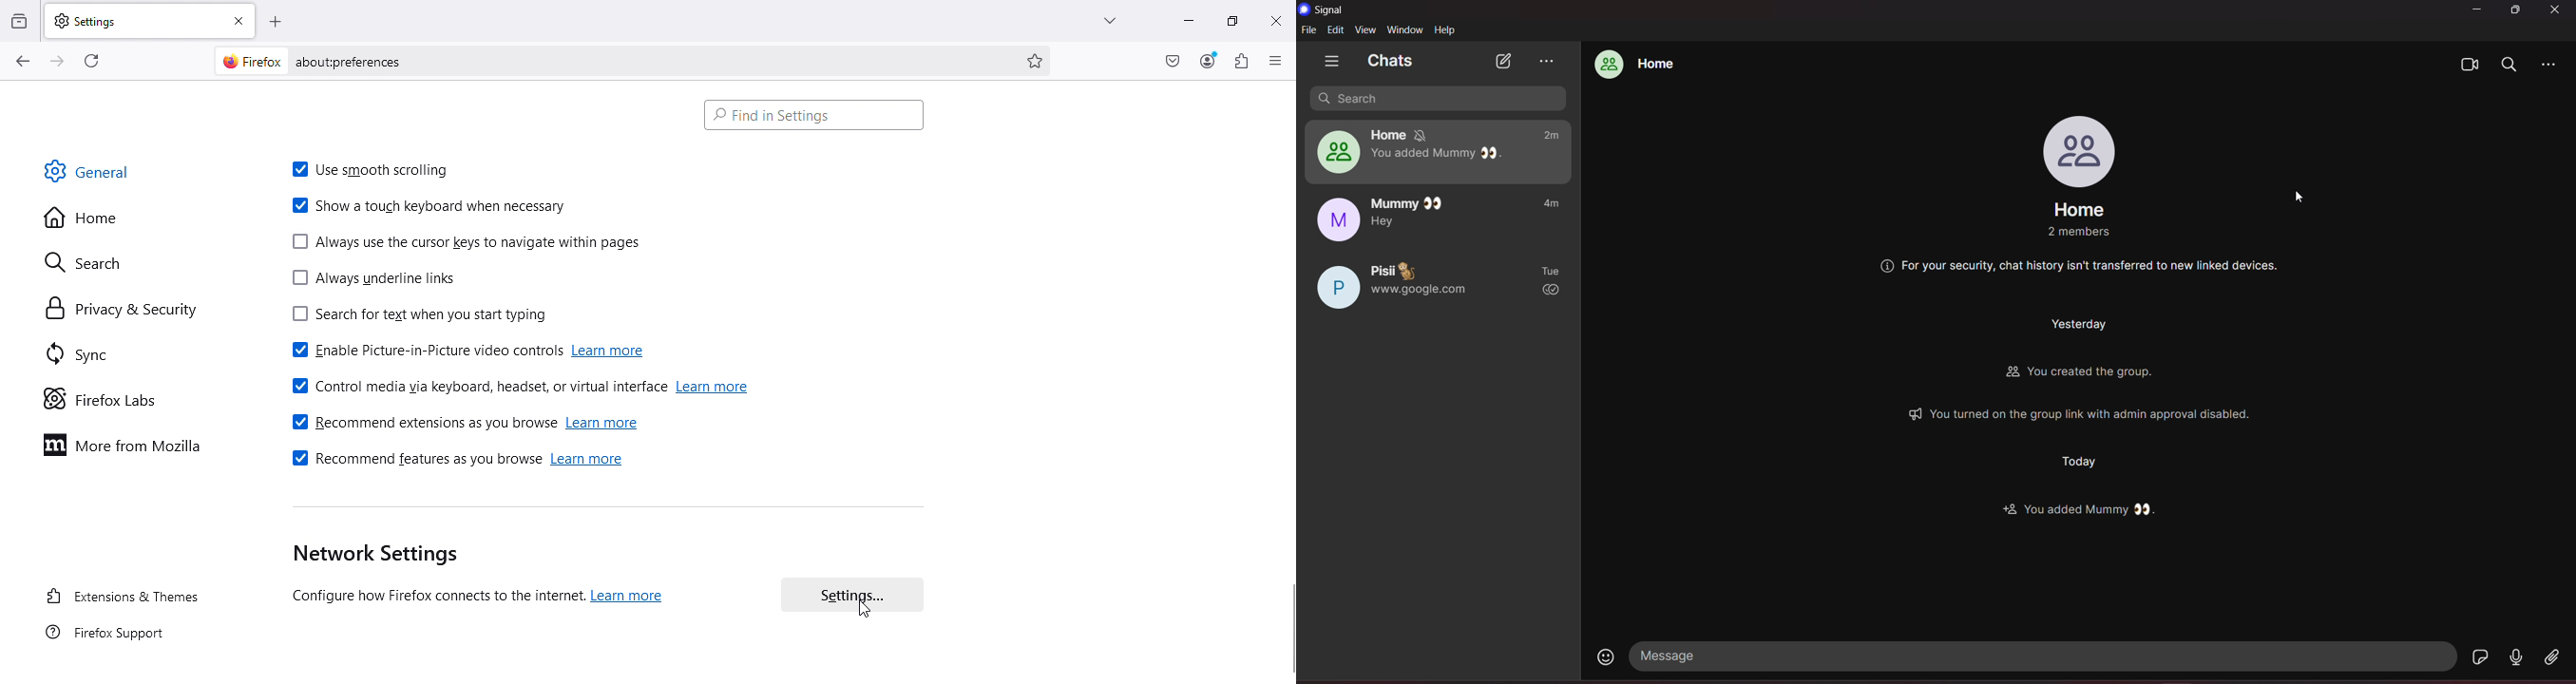 The height and width of the screenshot is (700, 2576). I want to click on Open a new tab, so click(277, 21).